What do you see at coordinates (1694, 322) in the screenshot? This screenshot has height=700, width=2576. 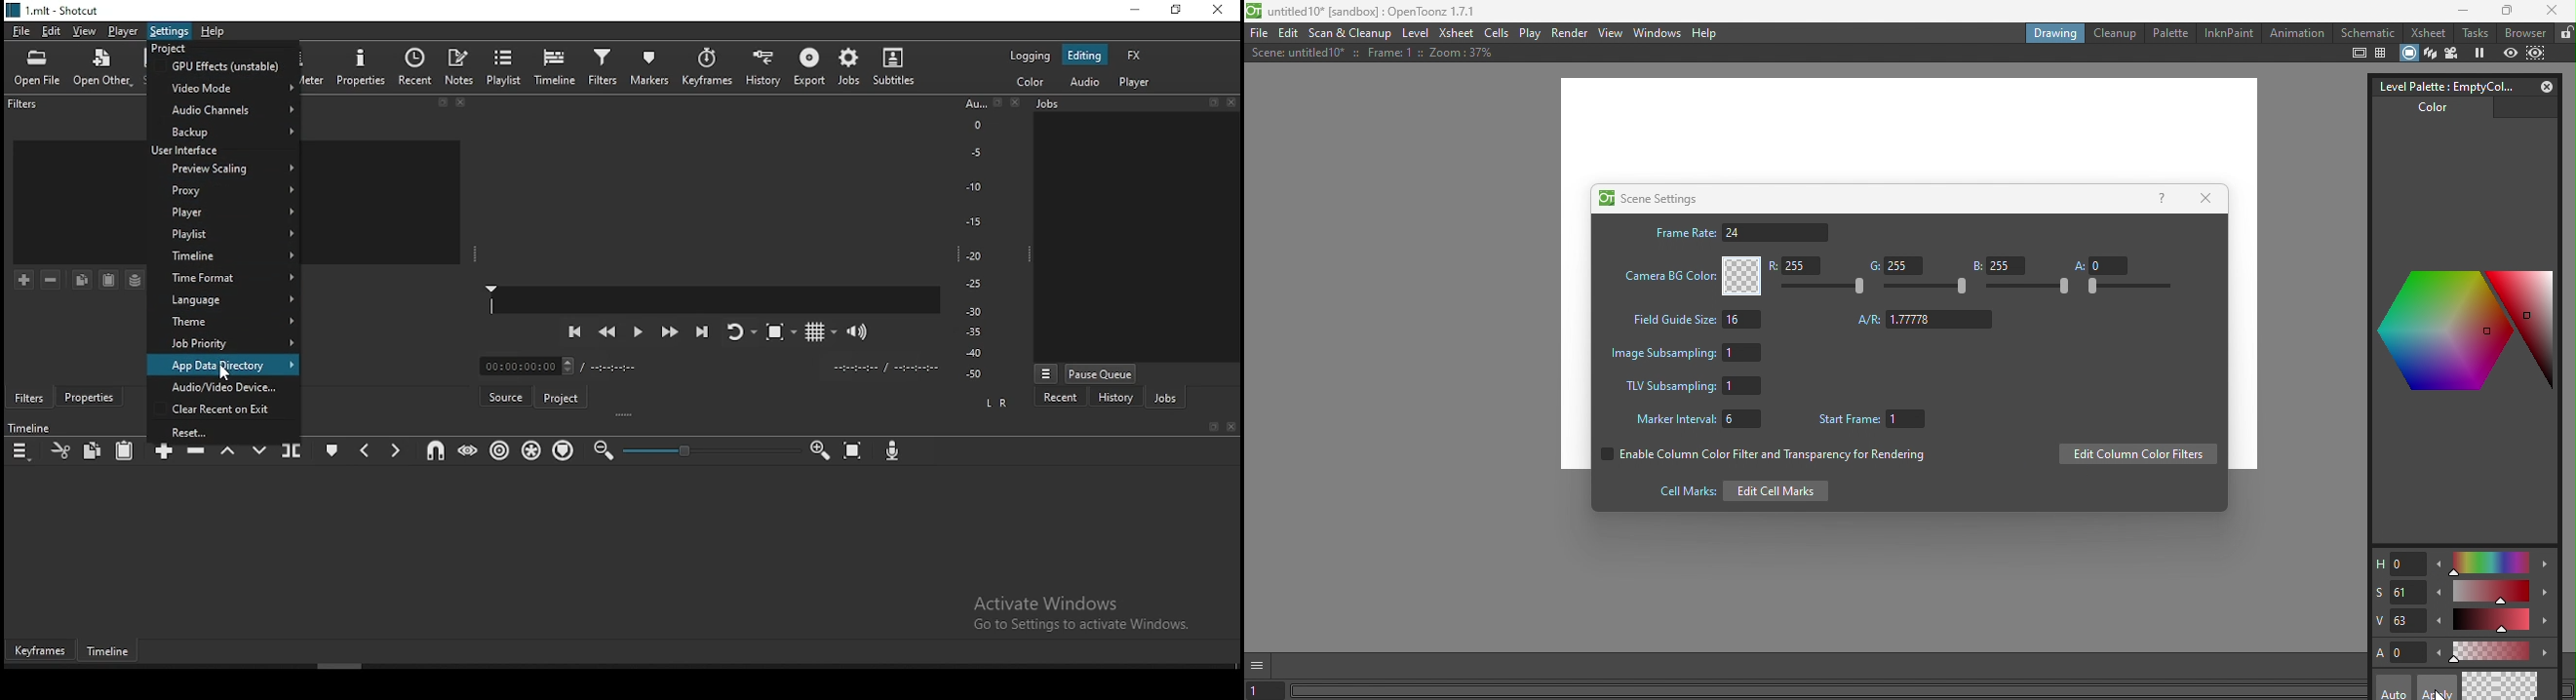 I see `Field guide size` at bounding box center [1694, 322].